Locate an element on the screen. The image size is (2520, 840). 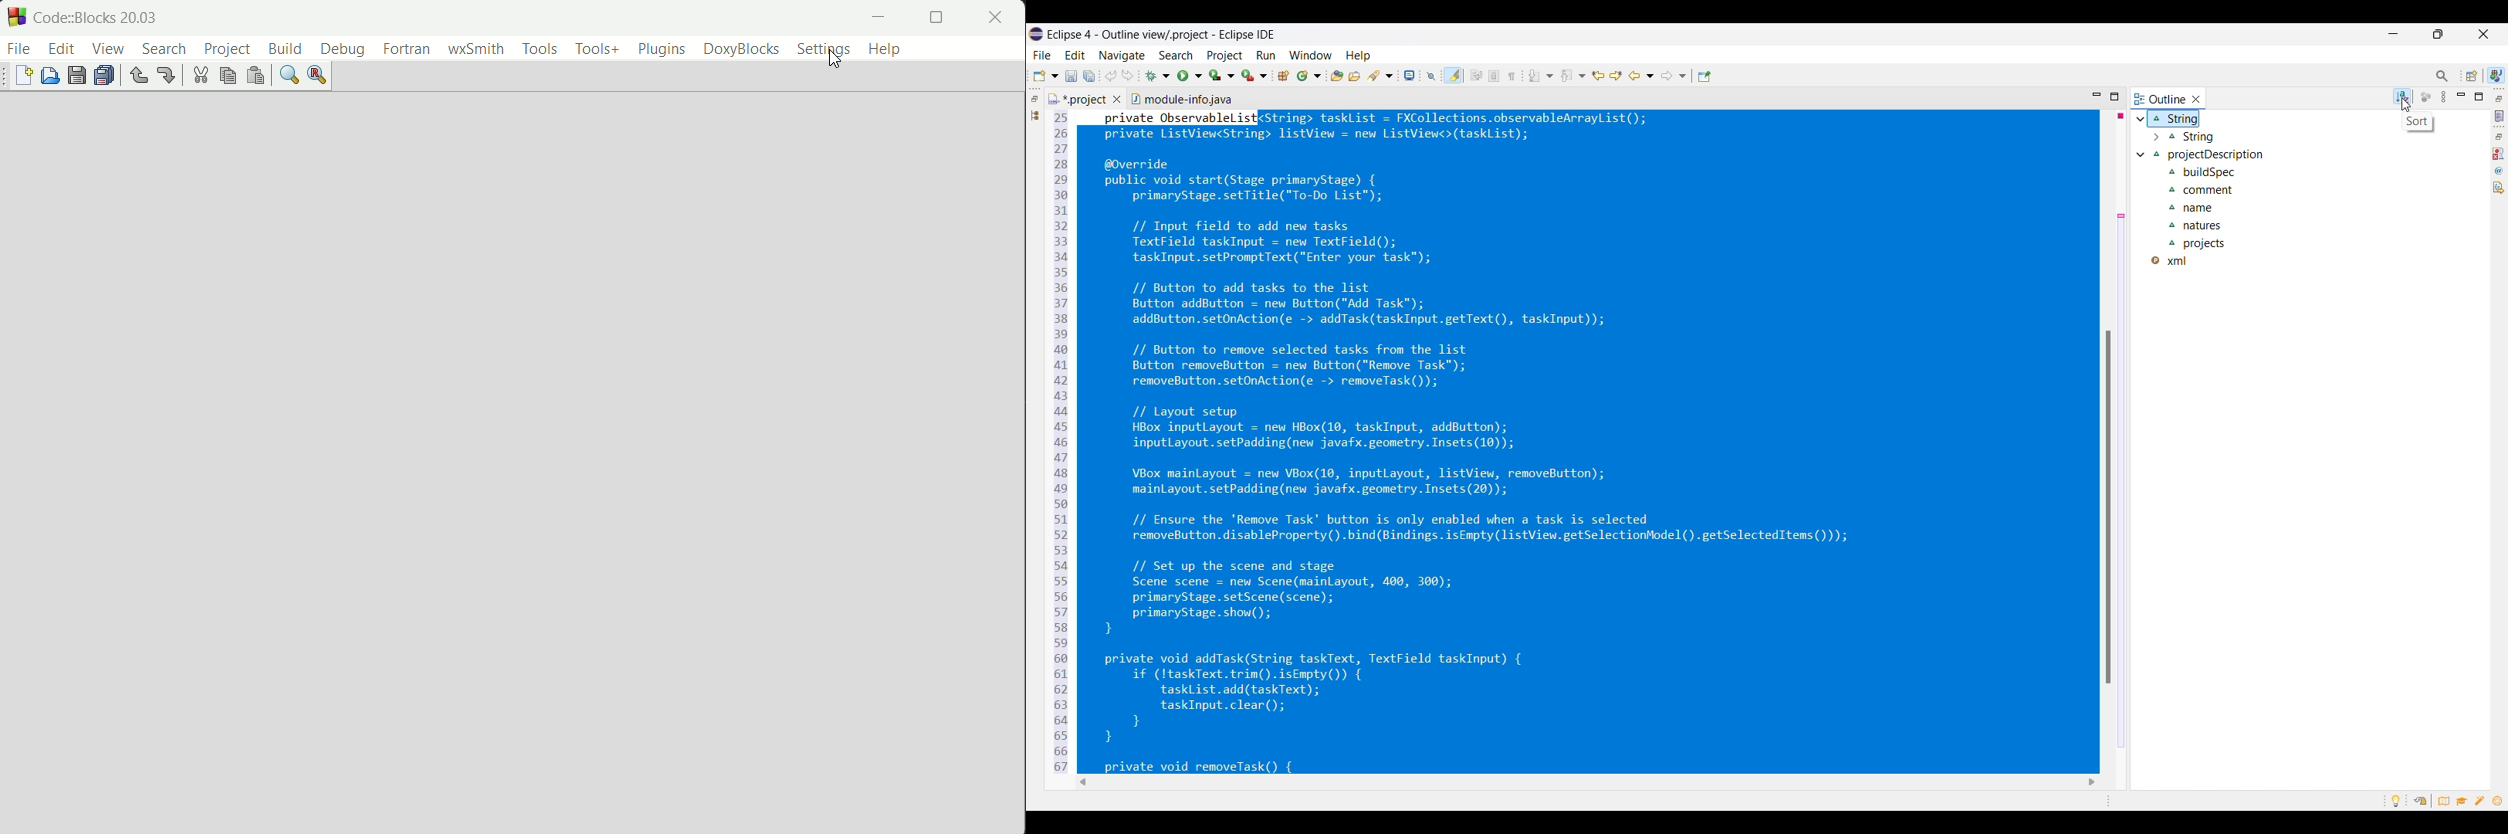
logo and name is located at coordinates (16, 18).